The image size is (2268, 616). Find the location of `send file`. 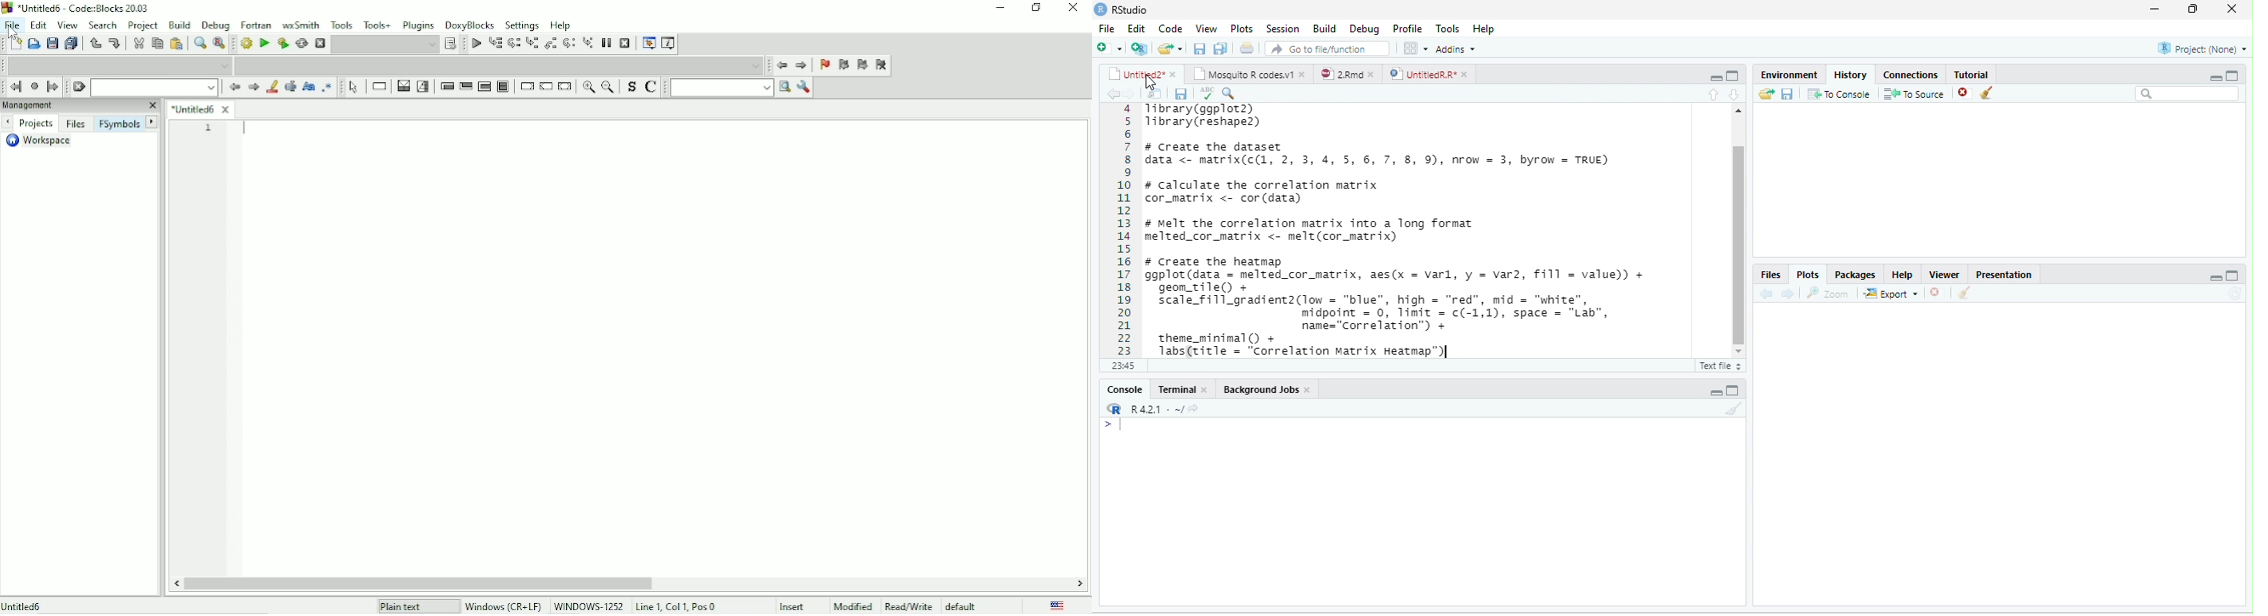

send file is located at coordinates (1760, 94).